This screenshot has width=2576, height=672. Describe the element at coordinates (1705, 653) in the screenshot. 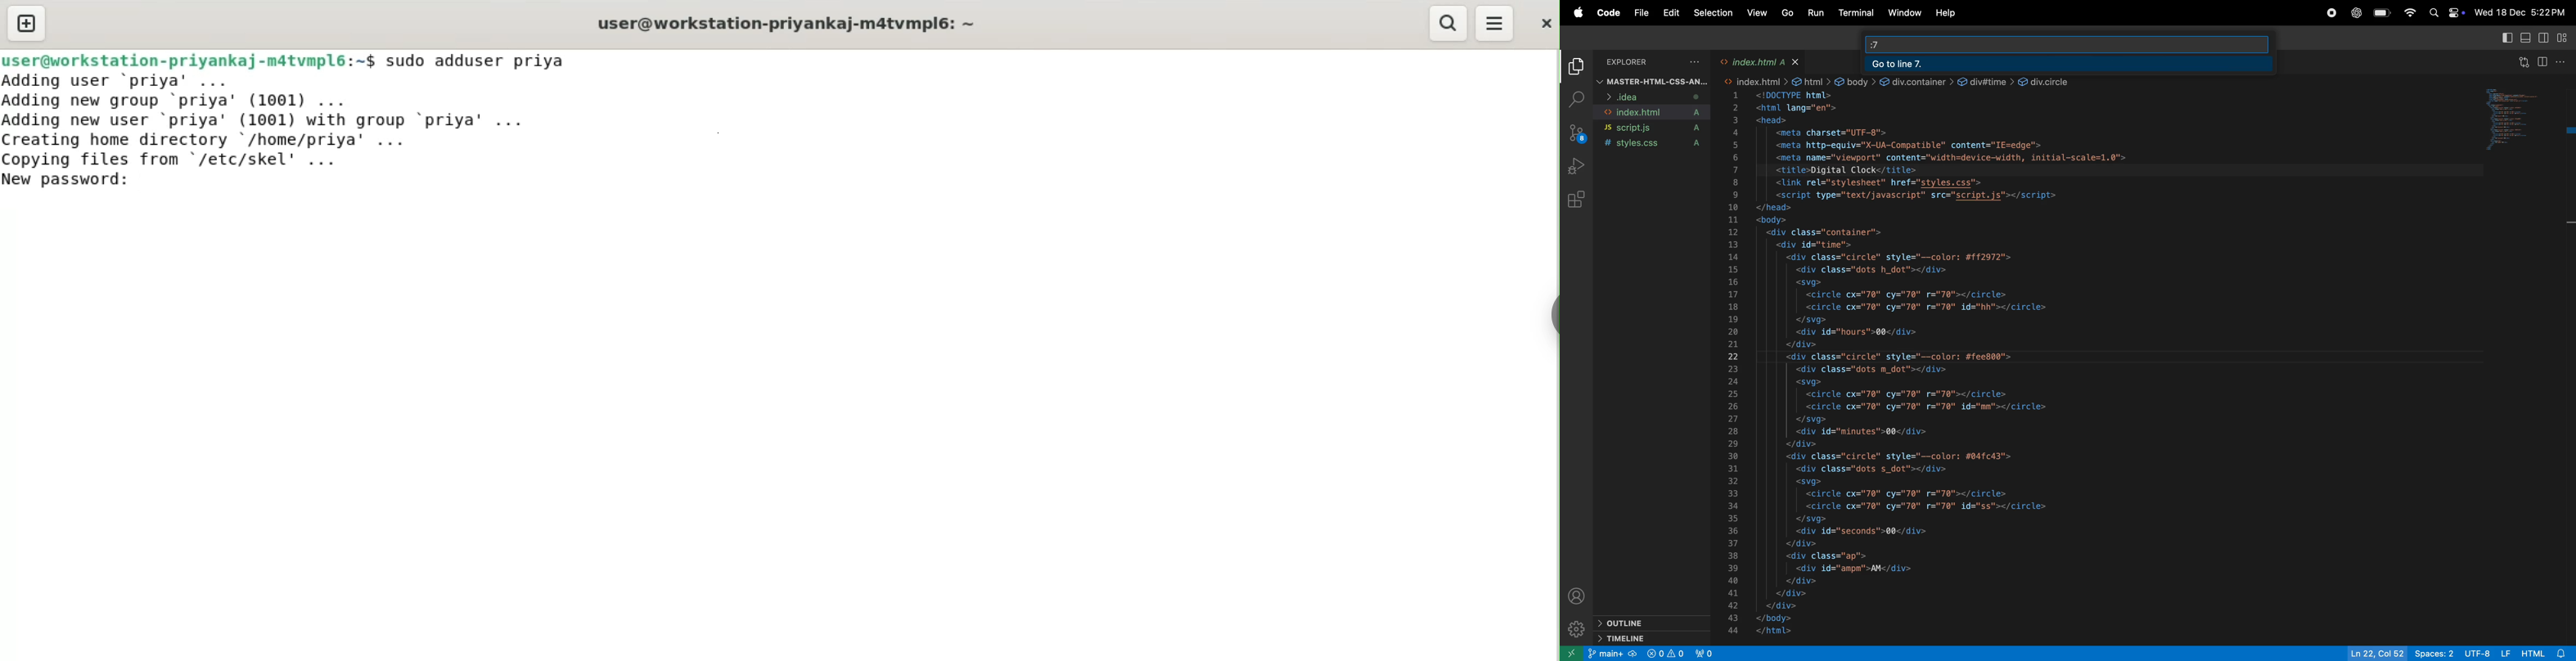

I see `view port` at that location.